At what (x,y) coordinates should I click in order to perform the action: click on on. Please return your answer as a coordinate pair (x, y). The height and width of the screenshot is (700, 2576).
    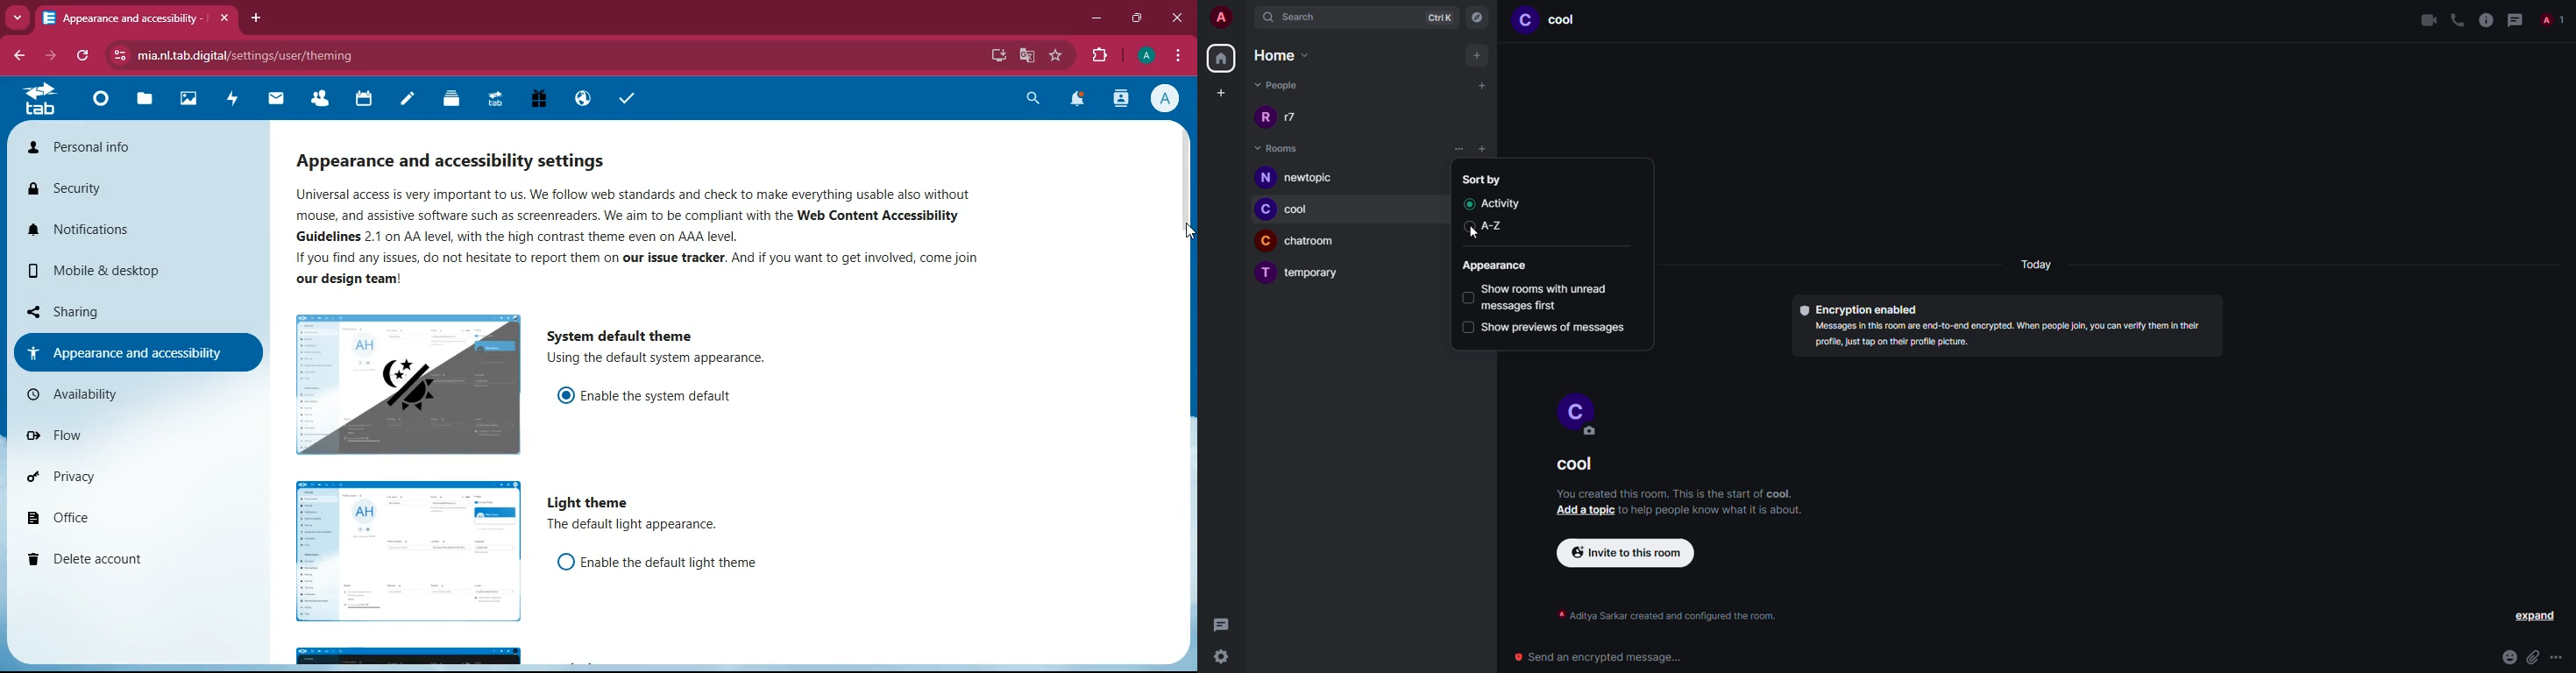
    Looking at the image, I should click on (564, 397).